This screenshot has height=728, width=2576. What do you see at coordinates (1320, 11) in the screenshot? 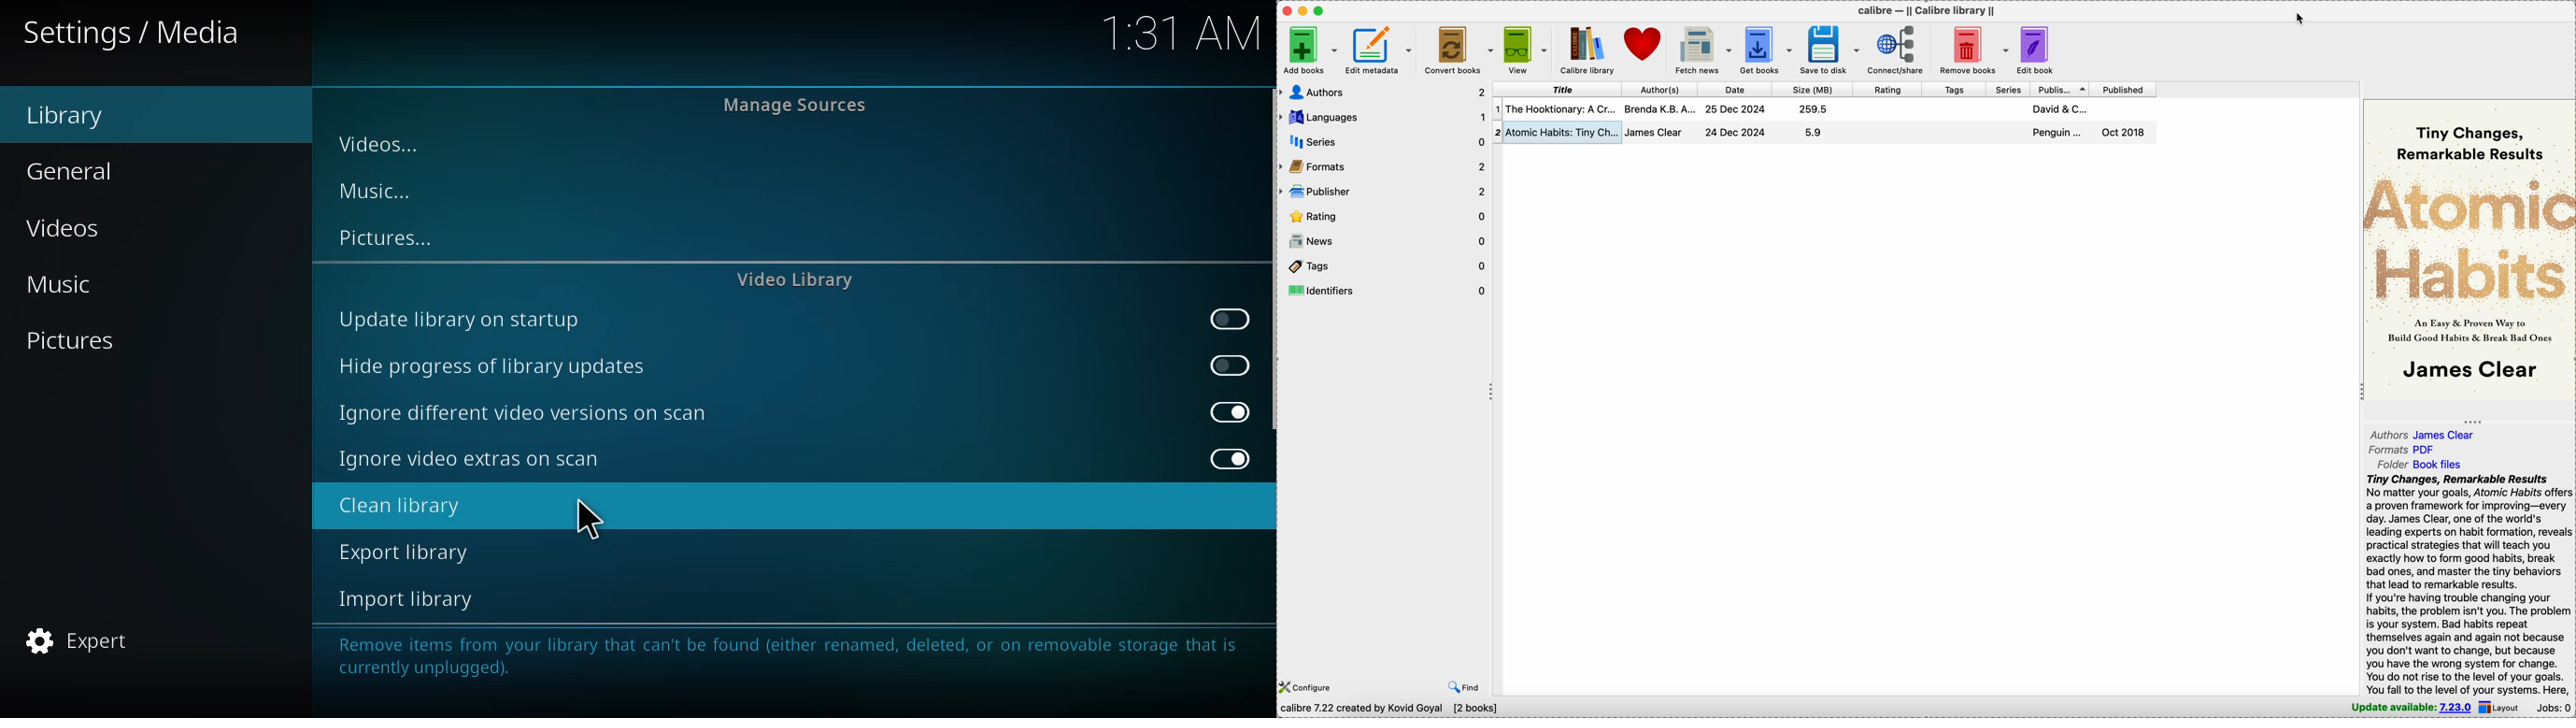
I see `maximize Calibre` at bounding box center [1320, 11].